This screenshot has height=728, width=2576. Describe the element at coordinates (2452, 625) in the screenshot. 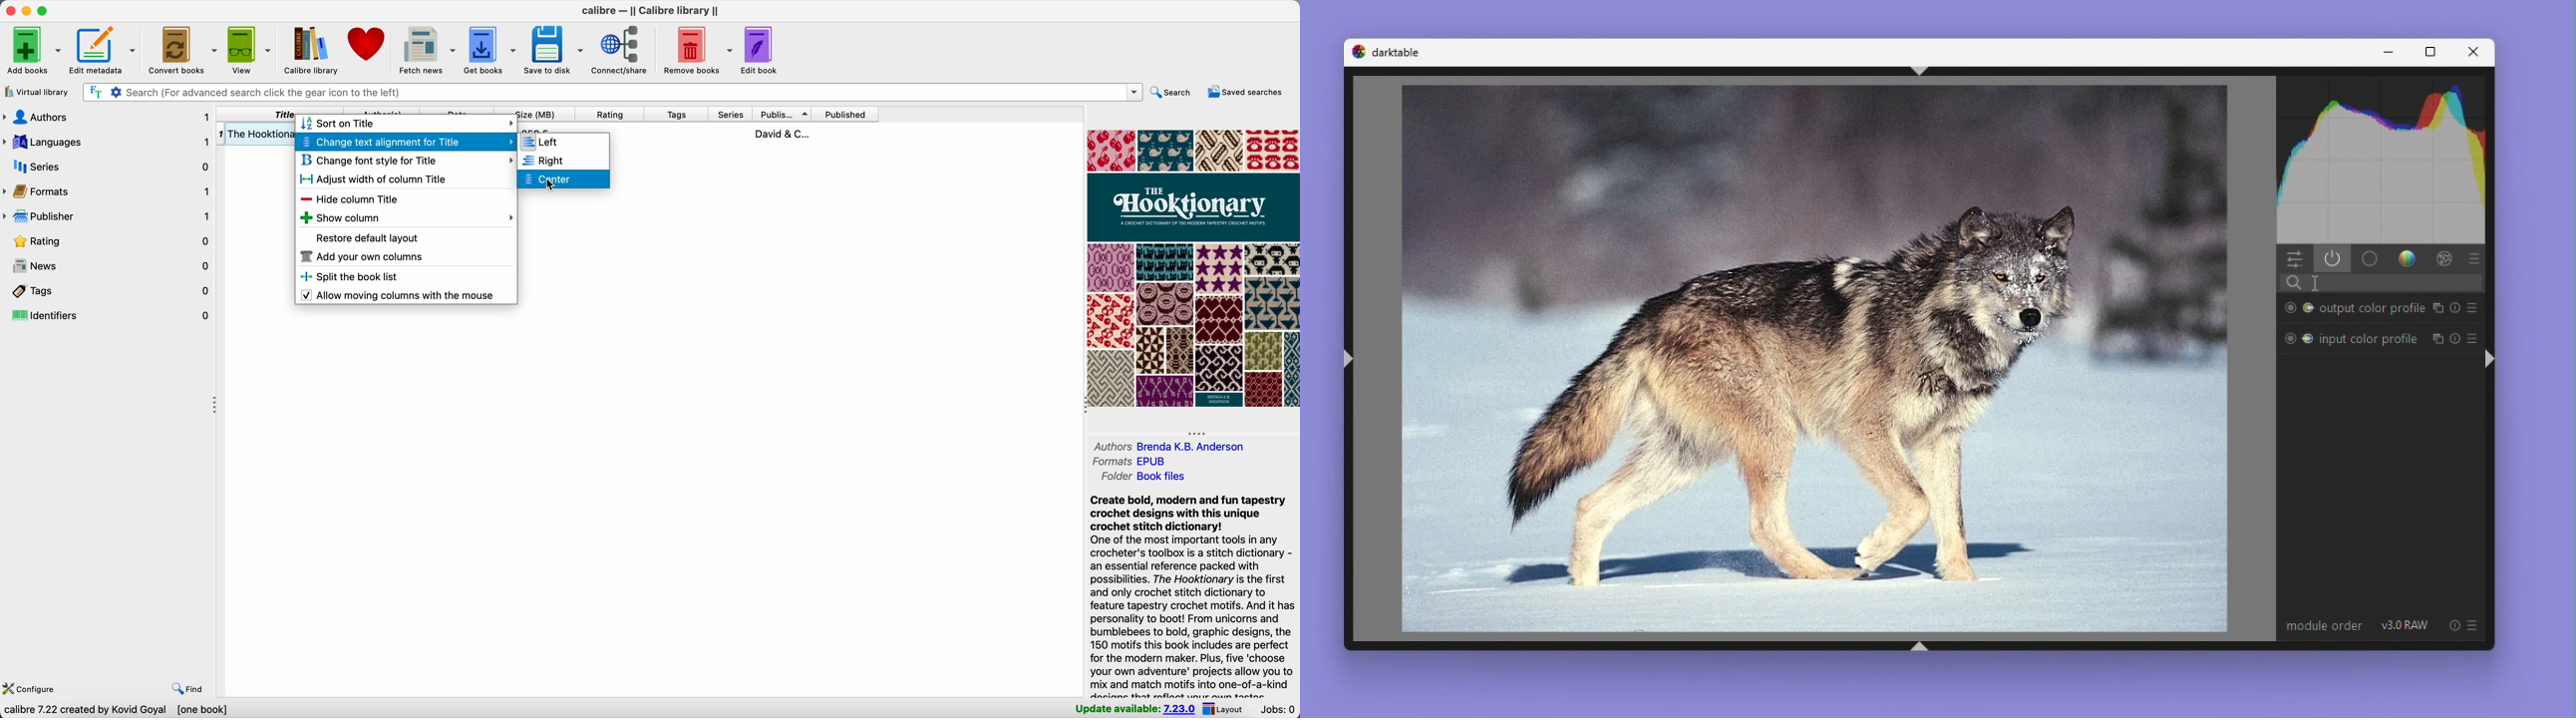

I see `Reset` at that location.